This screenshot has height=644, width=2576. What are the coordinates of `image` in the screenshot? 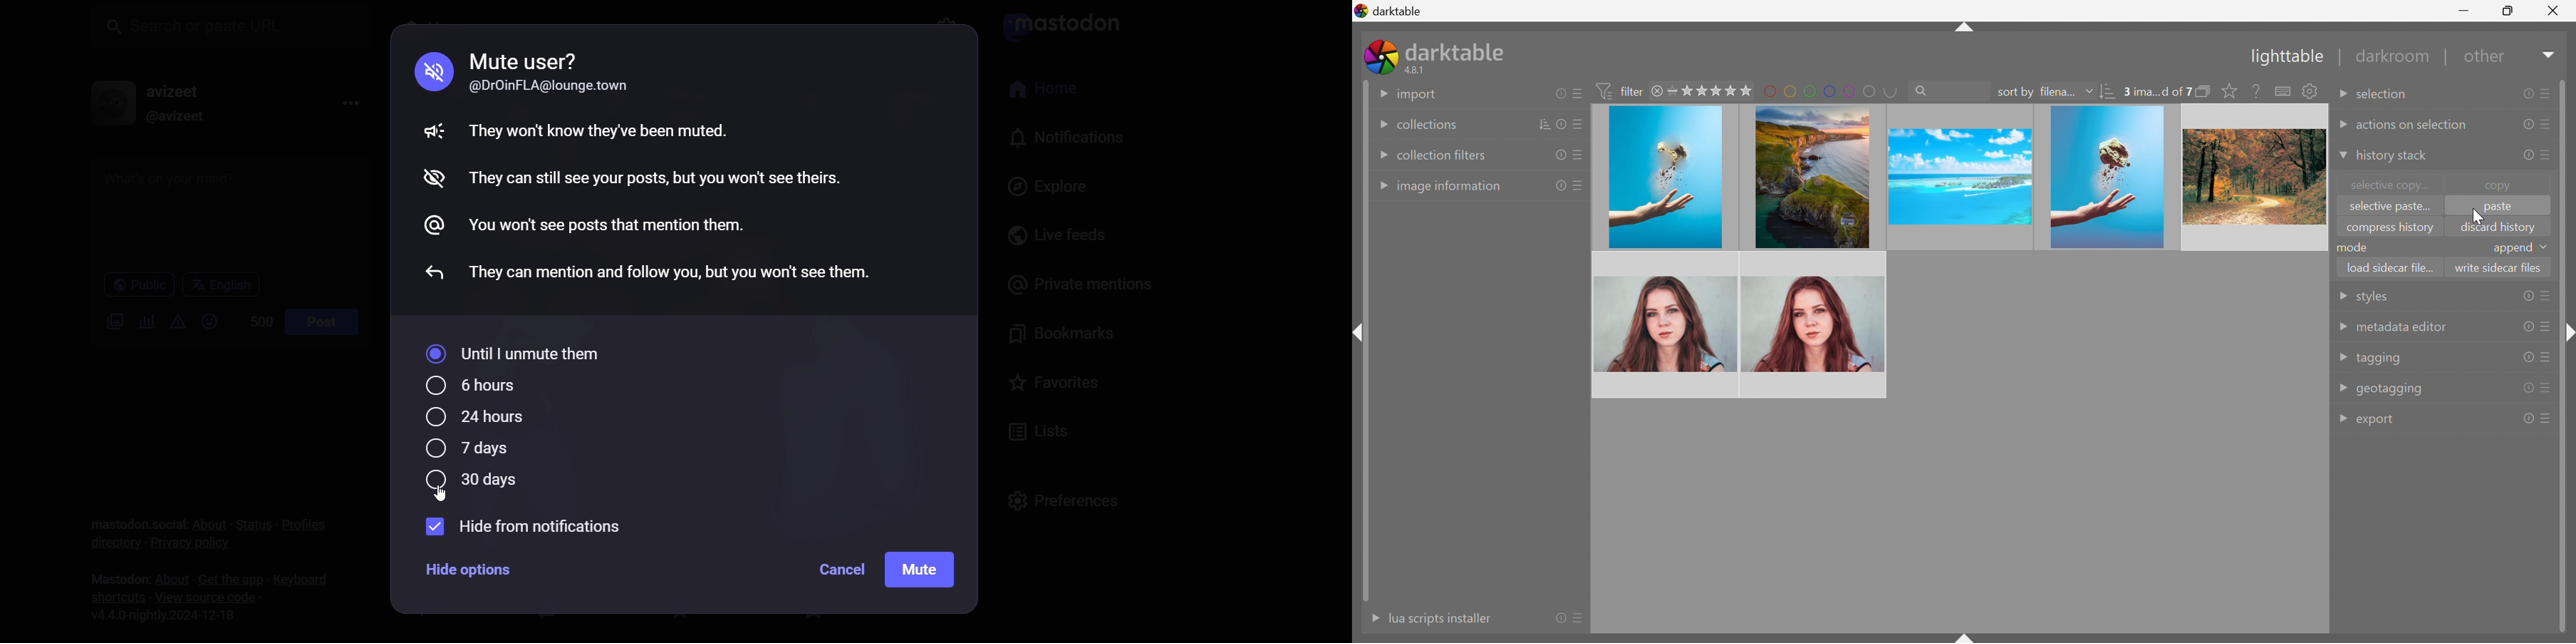 It's located at (1665, 178).